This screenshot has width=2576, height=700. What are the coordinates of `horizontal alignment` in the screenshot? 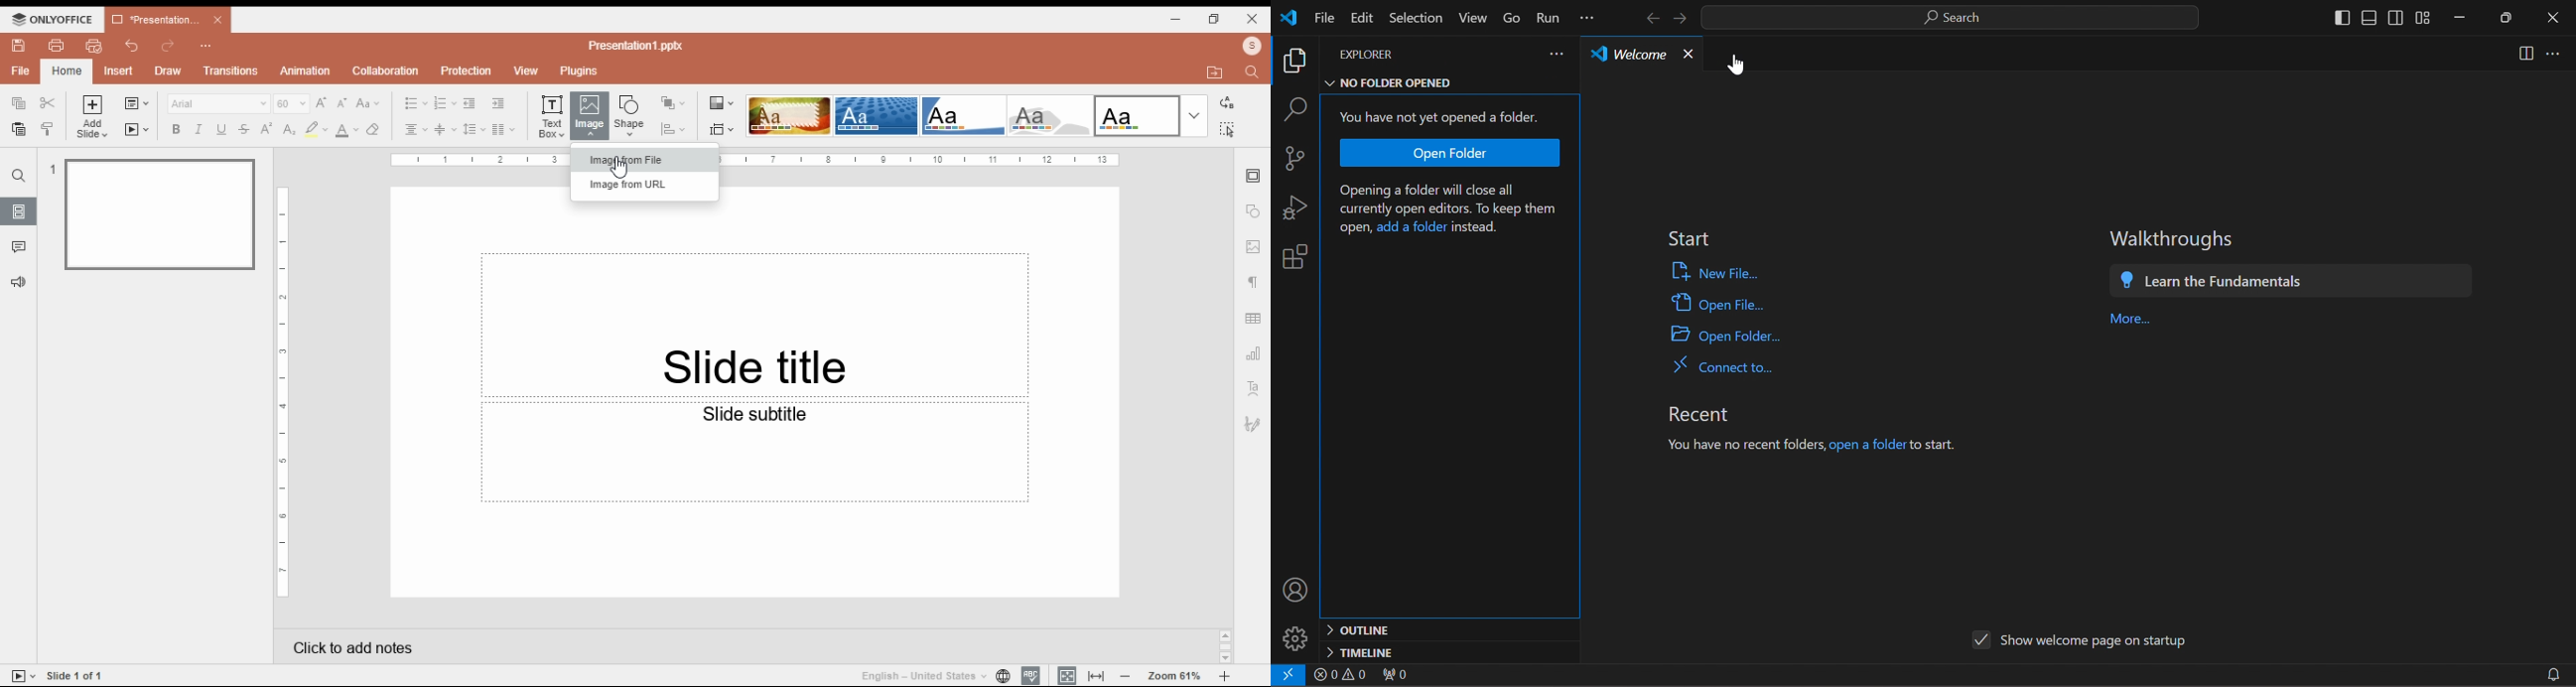 It's located at (416, 130).